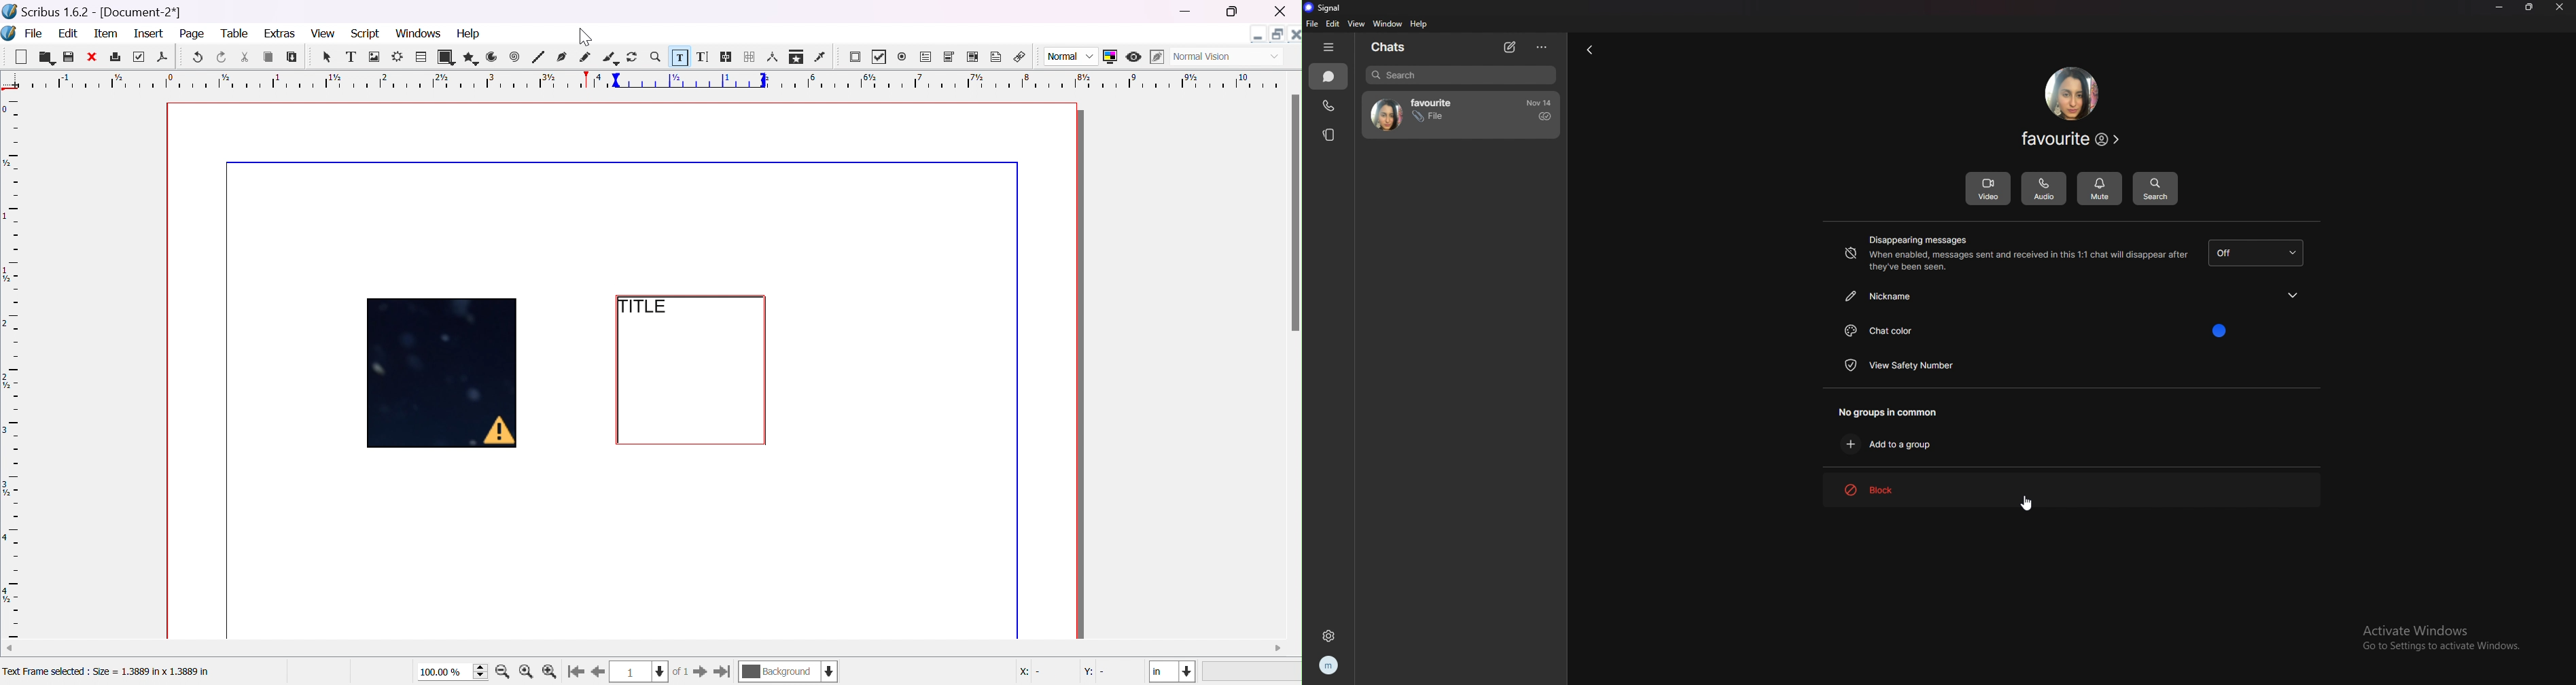 The height and width of the screenshot is (700, 2576). What do you see at coordinates (1282, 12) in the screenshot?
I see `close` at bounding box center [1282, 12].